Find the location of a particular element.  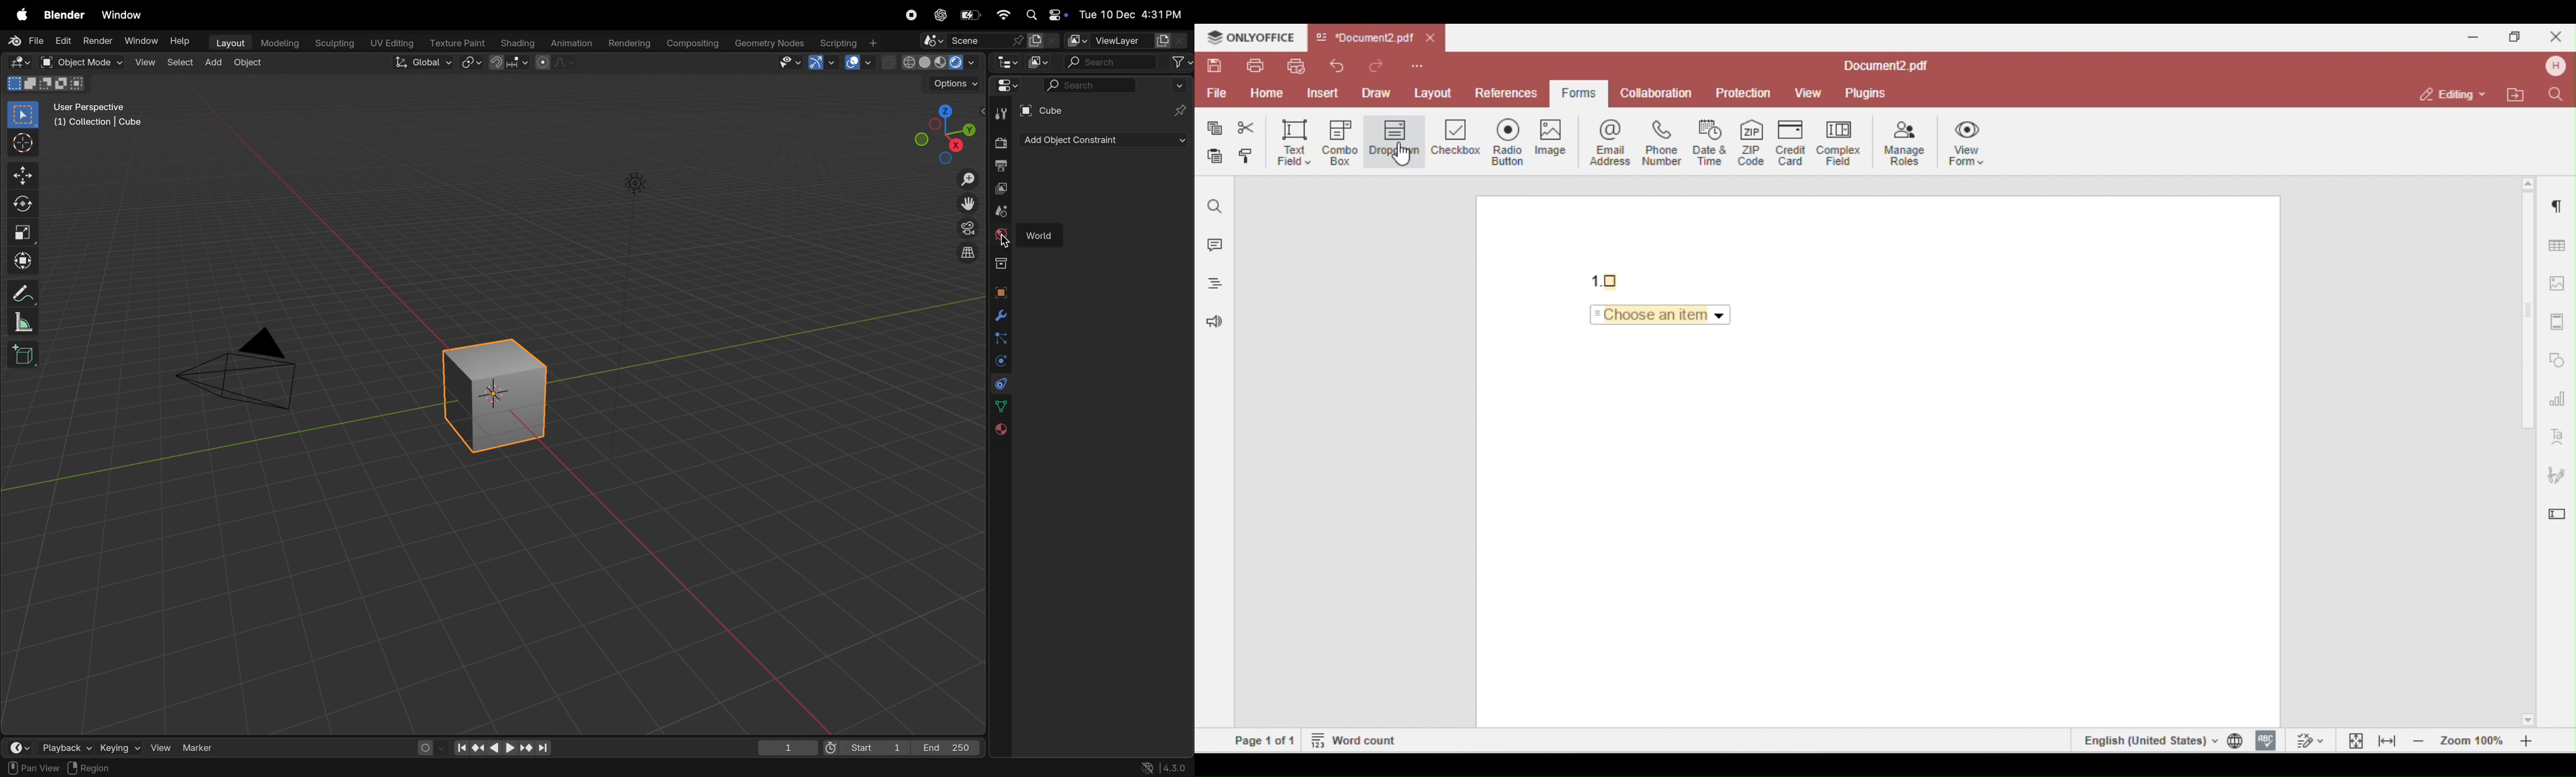

track changes is located at coordinates (2308, 740).